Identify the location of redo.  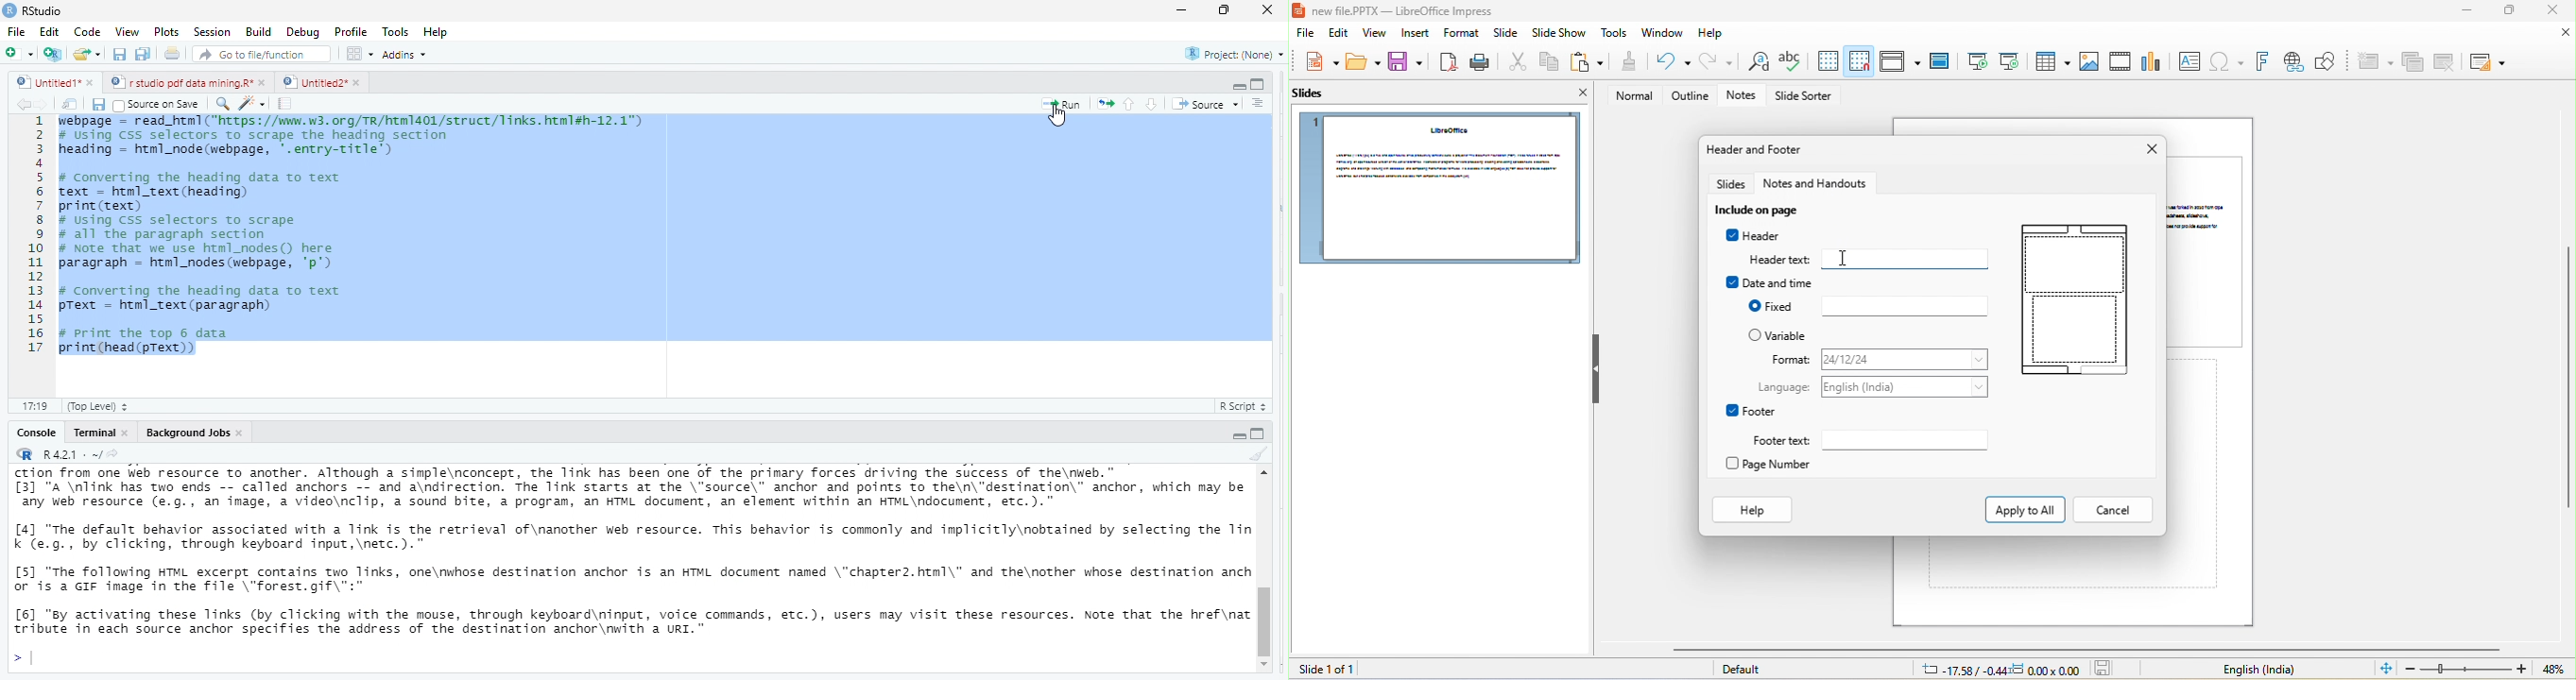
(1717, 61).